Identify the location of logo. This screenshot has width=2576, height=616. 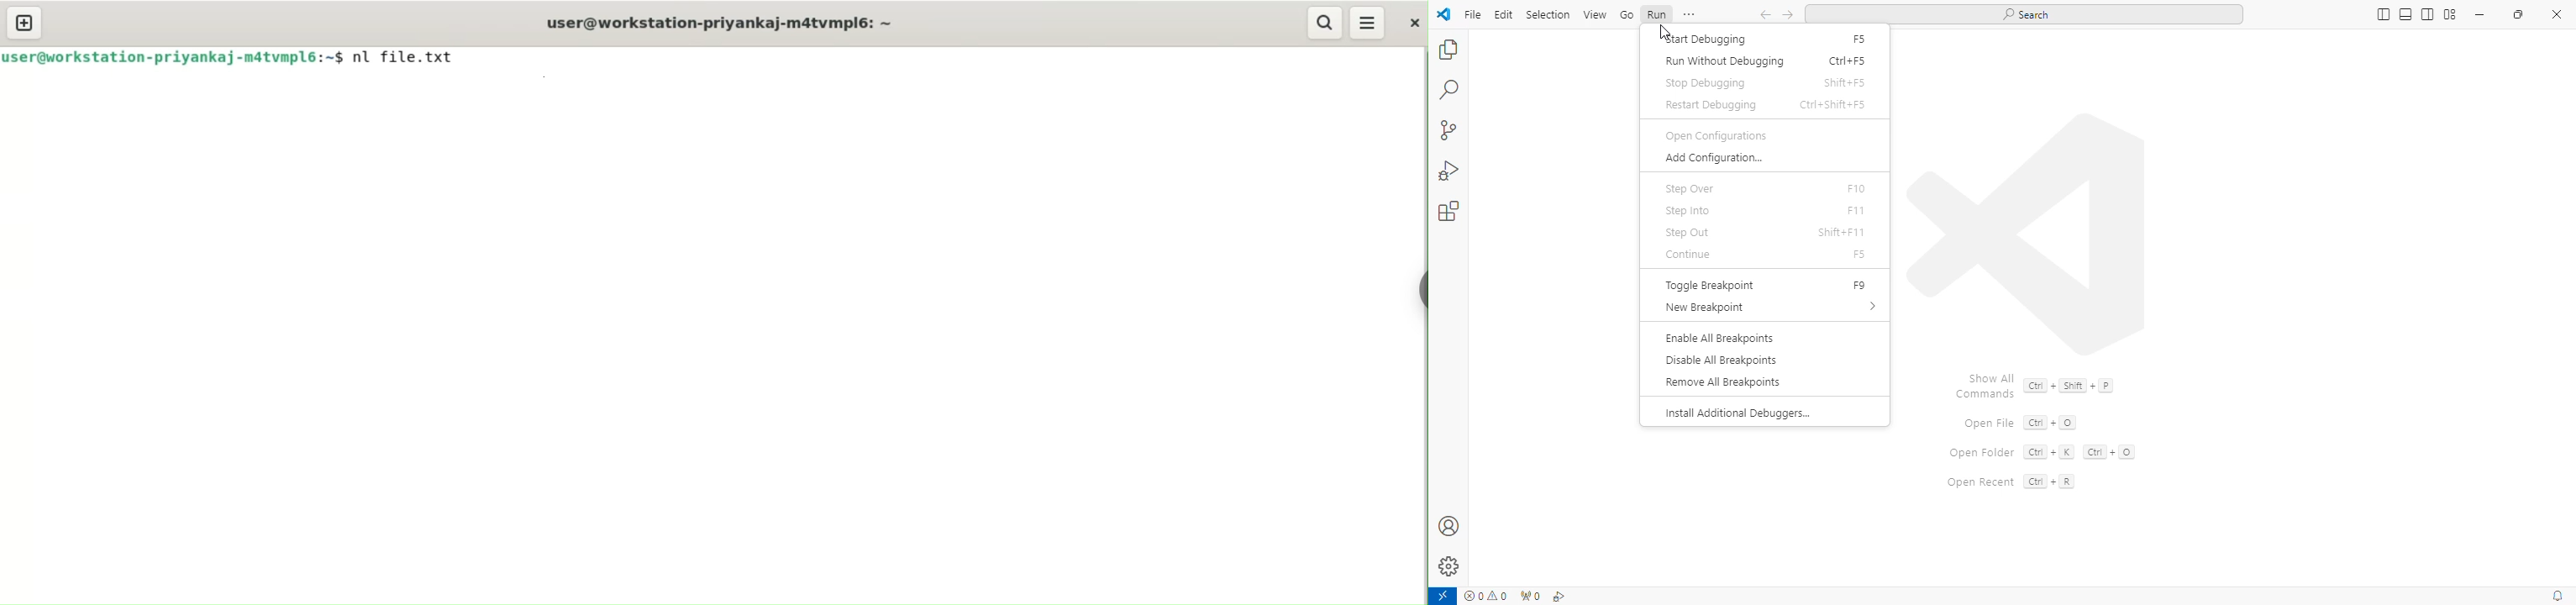
(2027, 233).